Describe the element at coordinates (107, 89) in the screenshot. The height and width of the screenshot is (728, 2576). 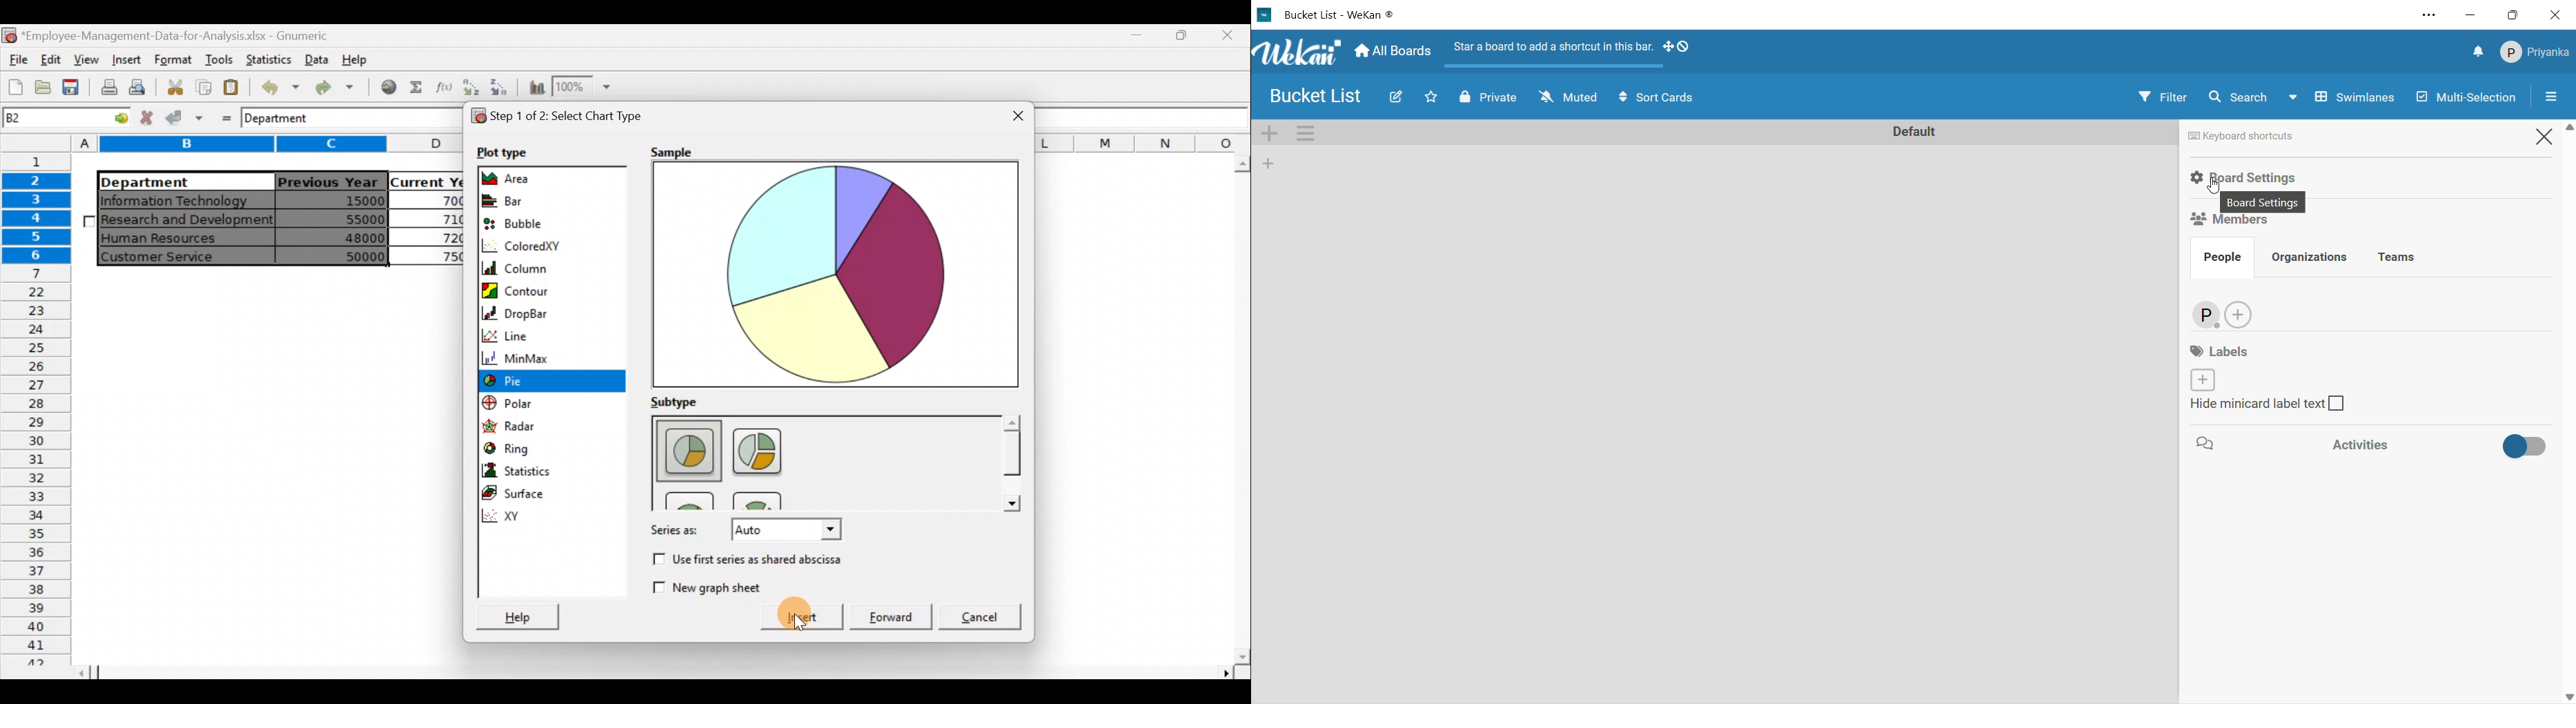
I see `Print current file` at that location.